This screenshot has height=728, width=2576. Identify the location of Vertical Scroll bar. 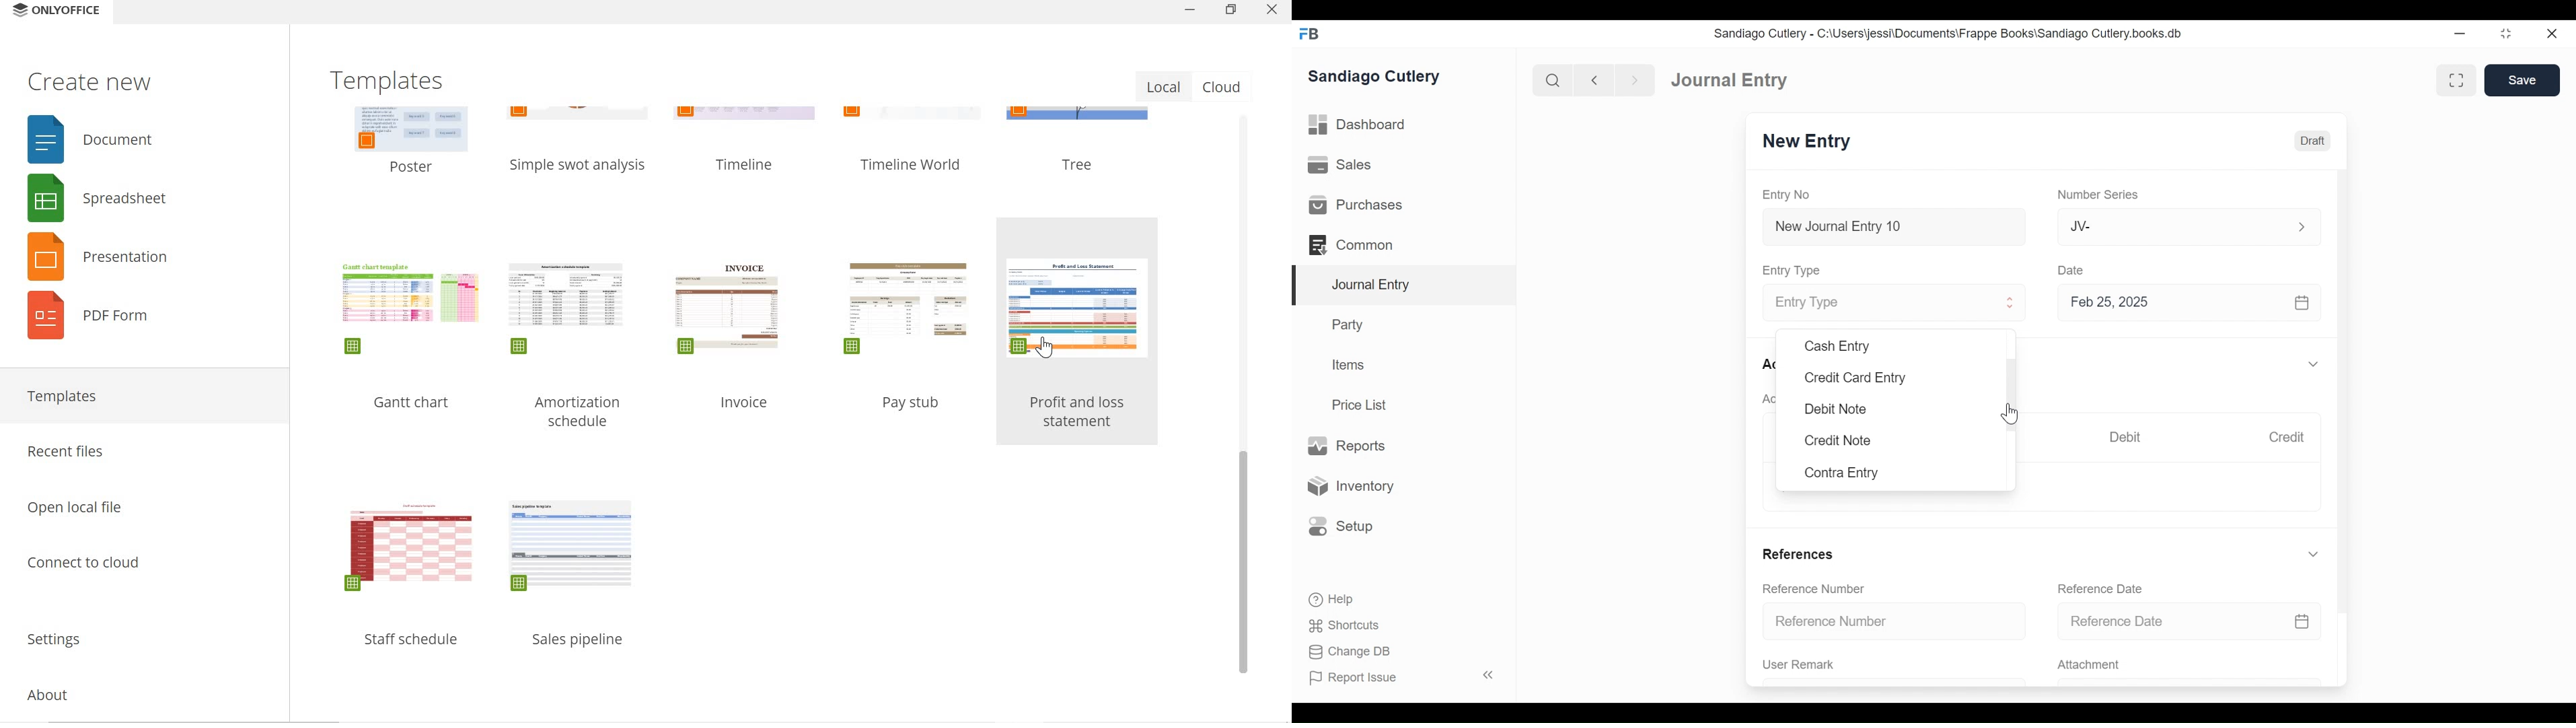
(2010, 388).